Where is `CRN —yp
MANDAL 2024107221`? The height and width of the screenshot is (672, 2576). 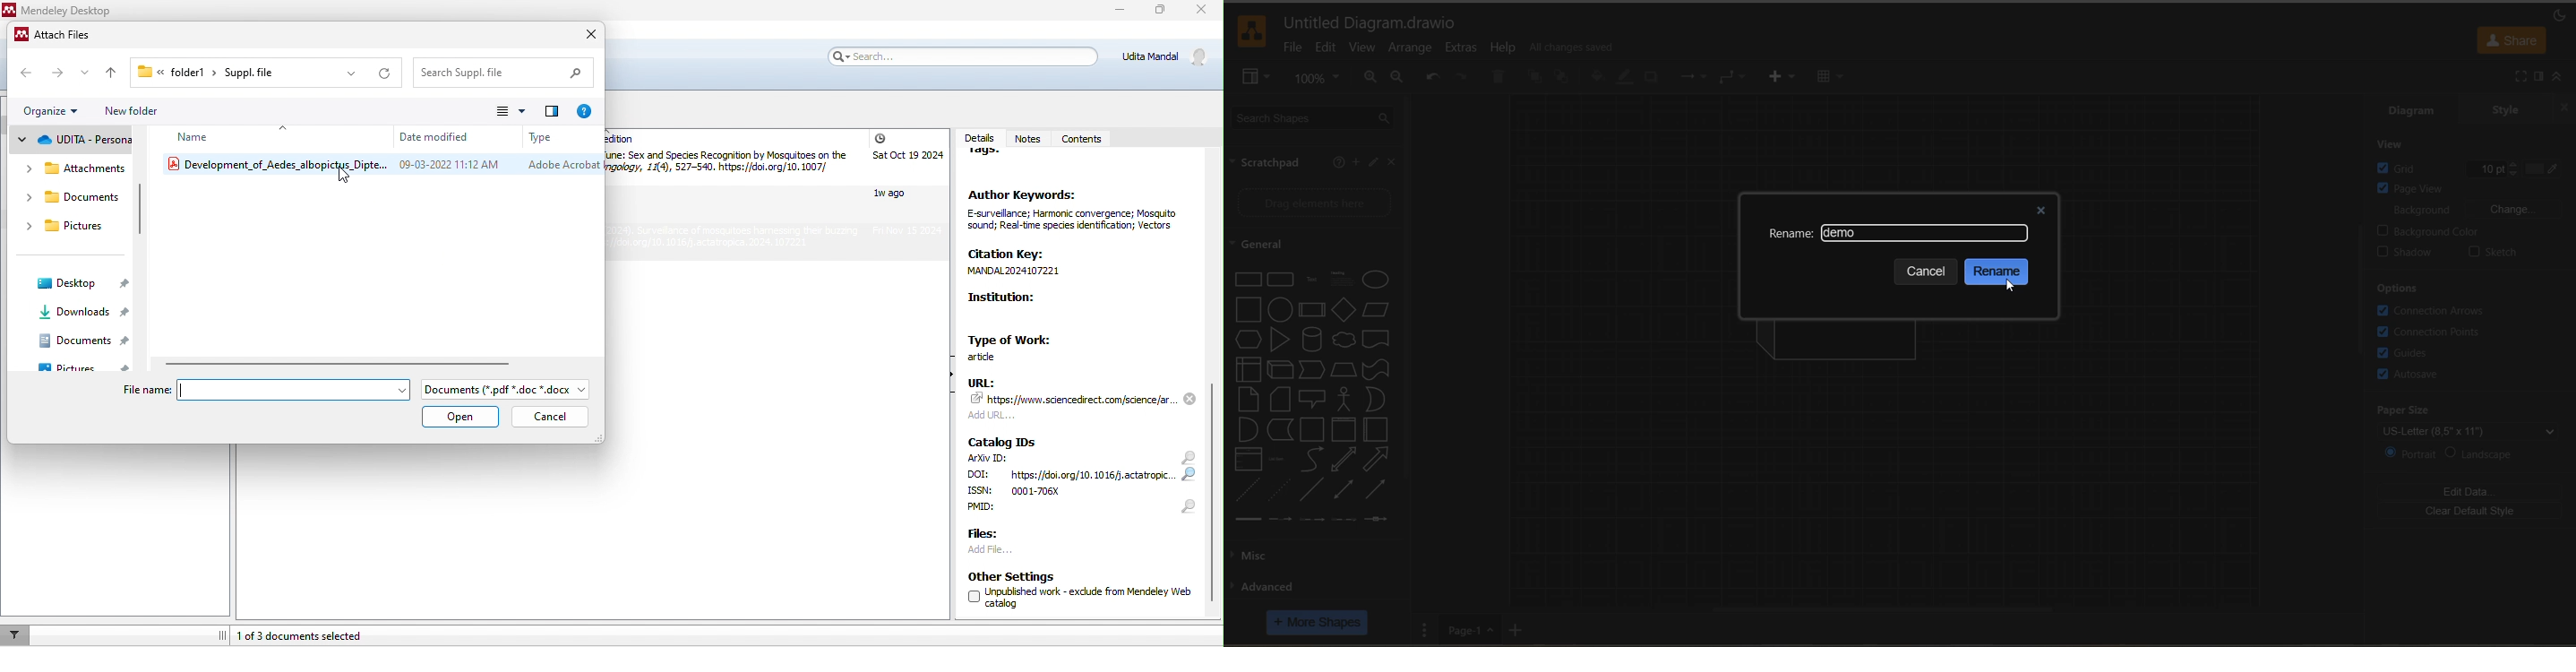 CRN —yp
MANDAL 2024107221 is located at coordinates (1029, 266).